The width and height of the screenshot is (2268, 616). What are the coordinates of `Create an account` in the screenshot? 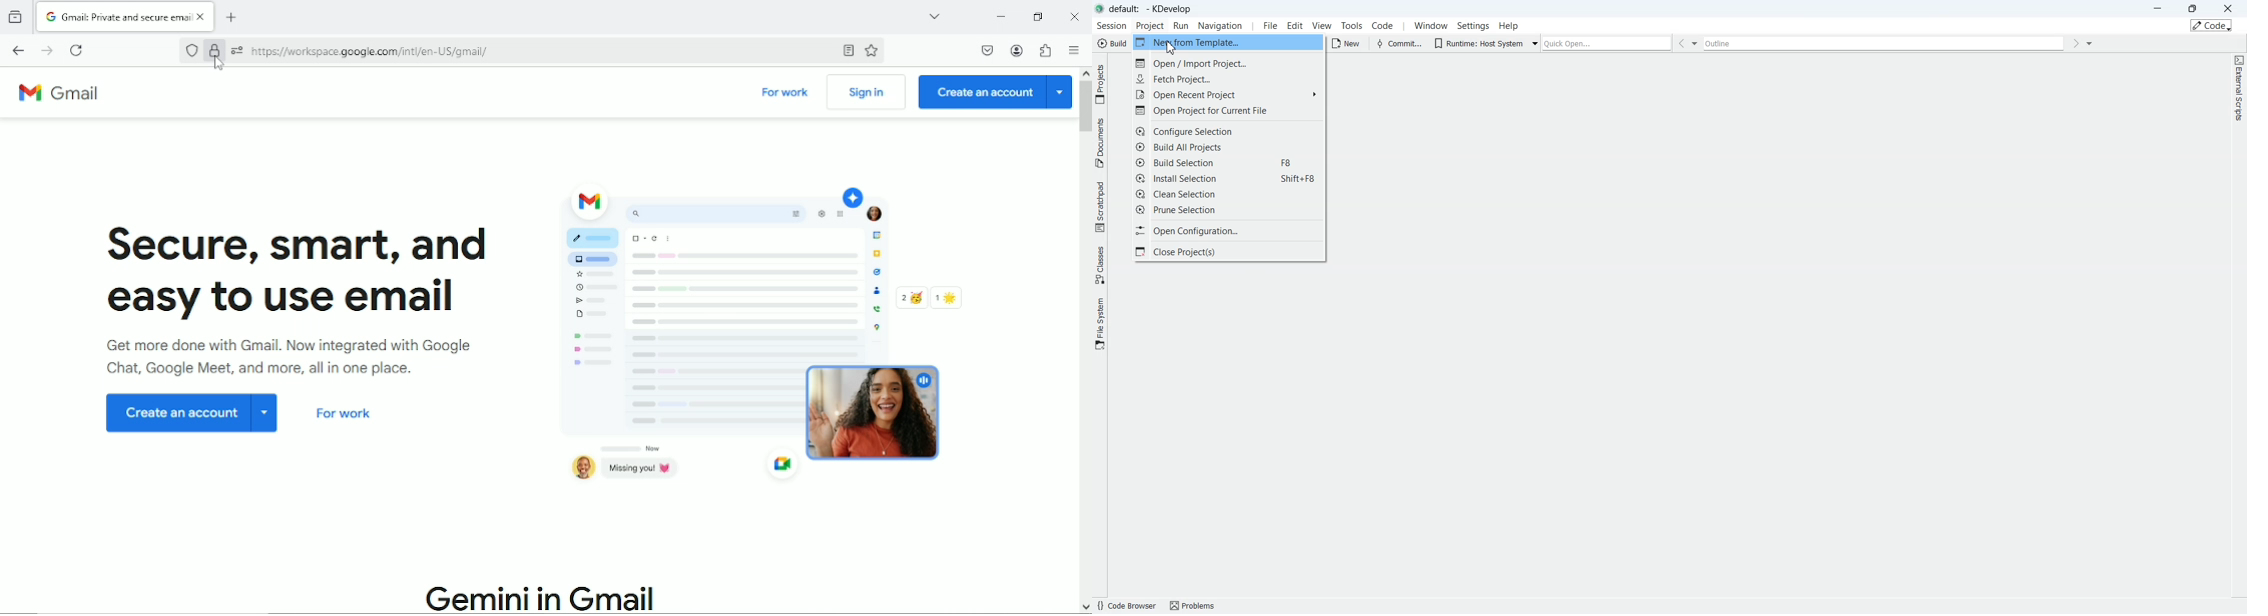 It's located at (193, 415).